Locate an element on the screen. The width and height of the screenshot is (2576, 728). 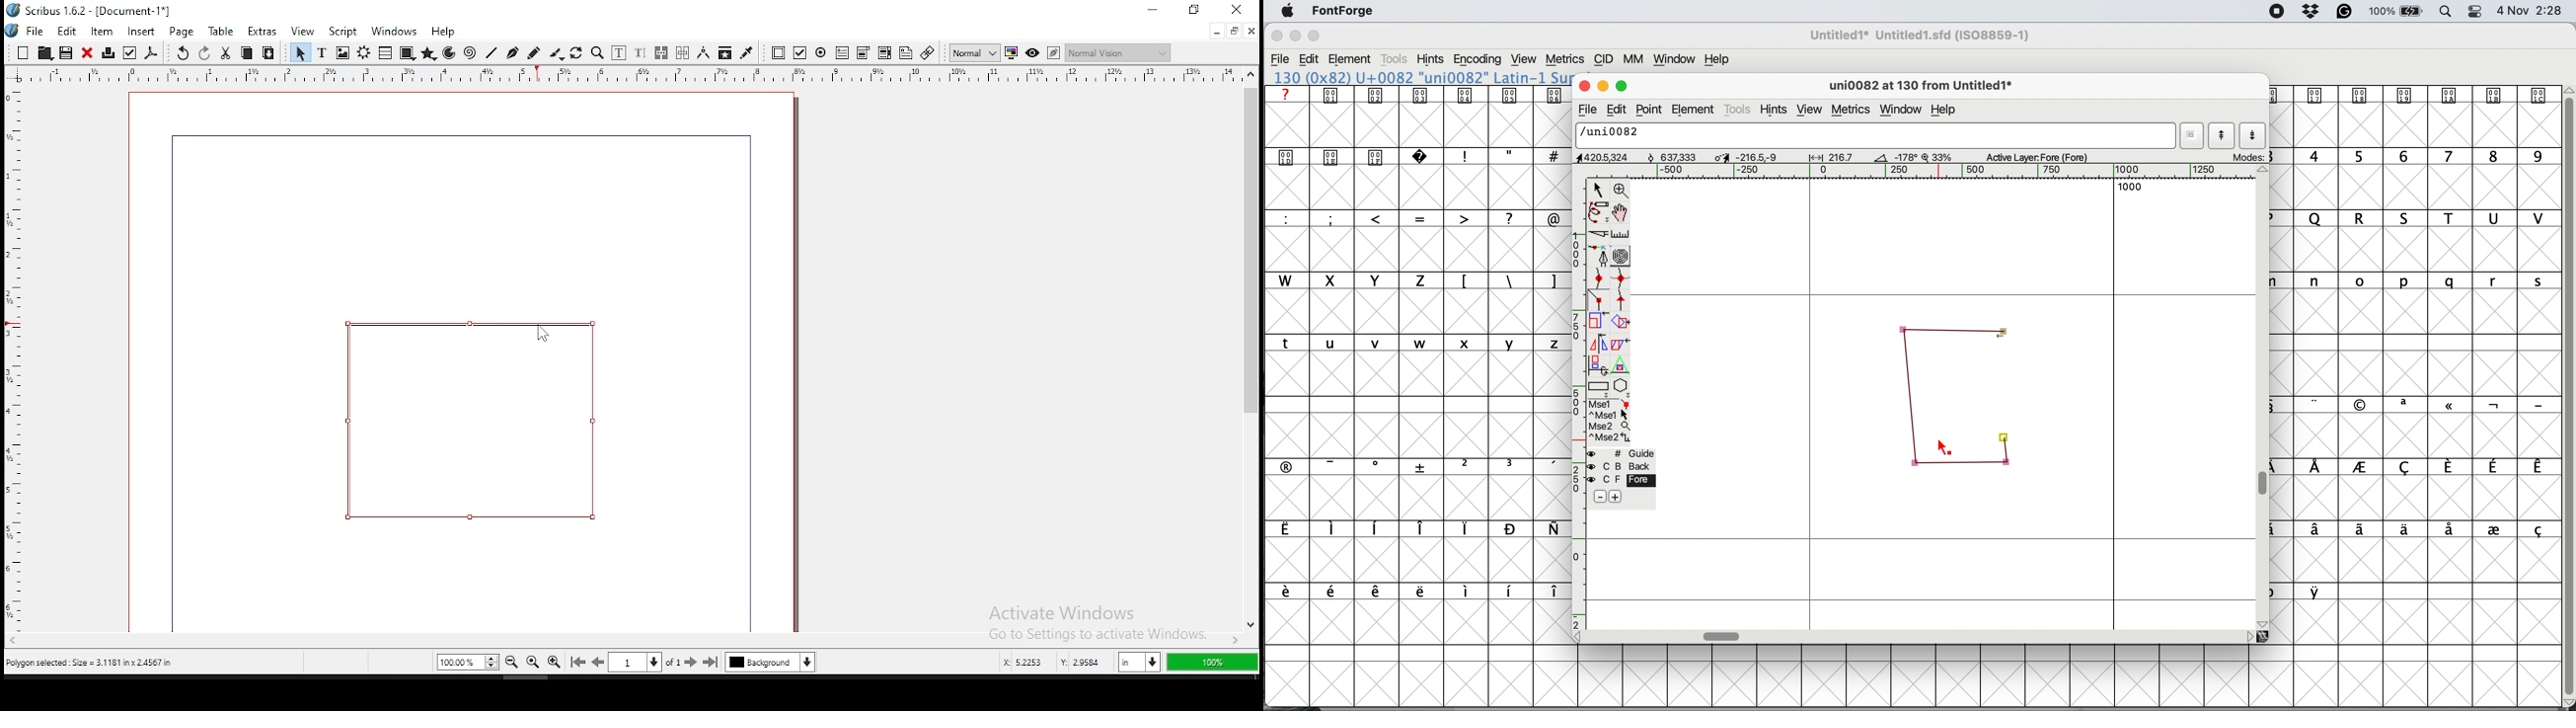
toggle image preview quality is located at coordinates (973, 52).